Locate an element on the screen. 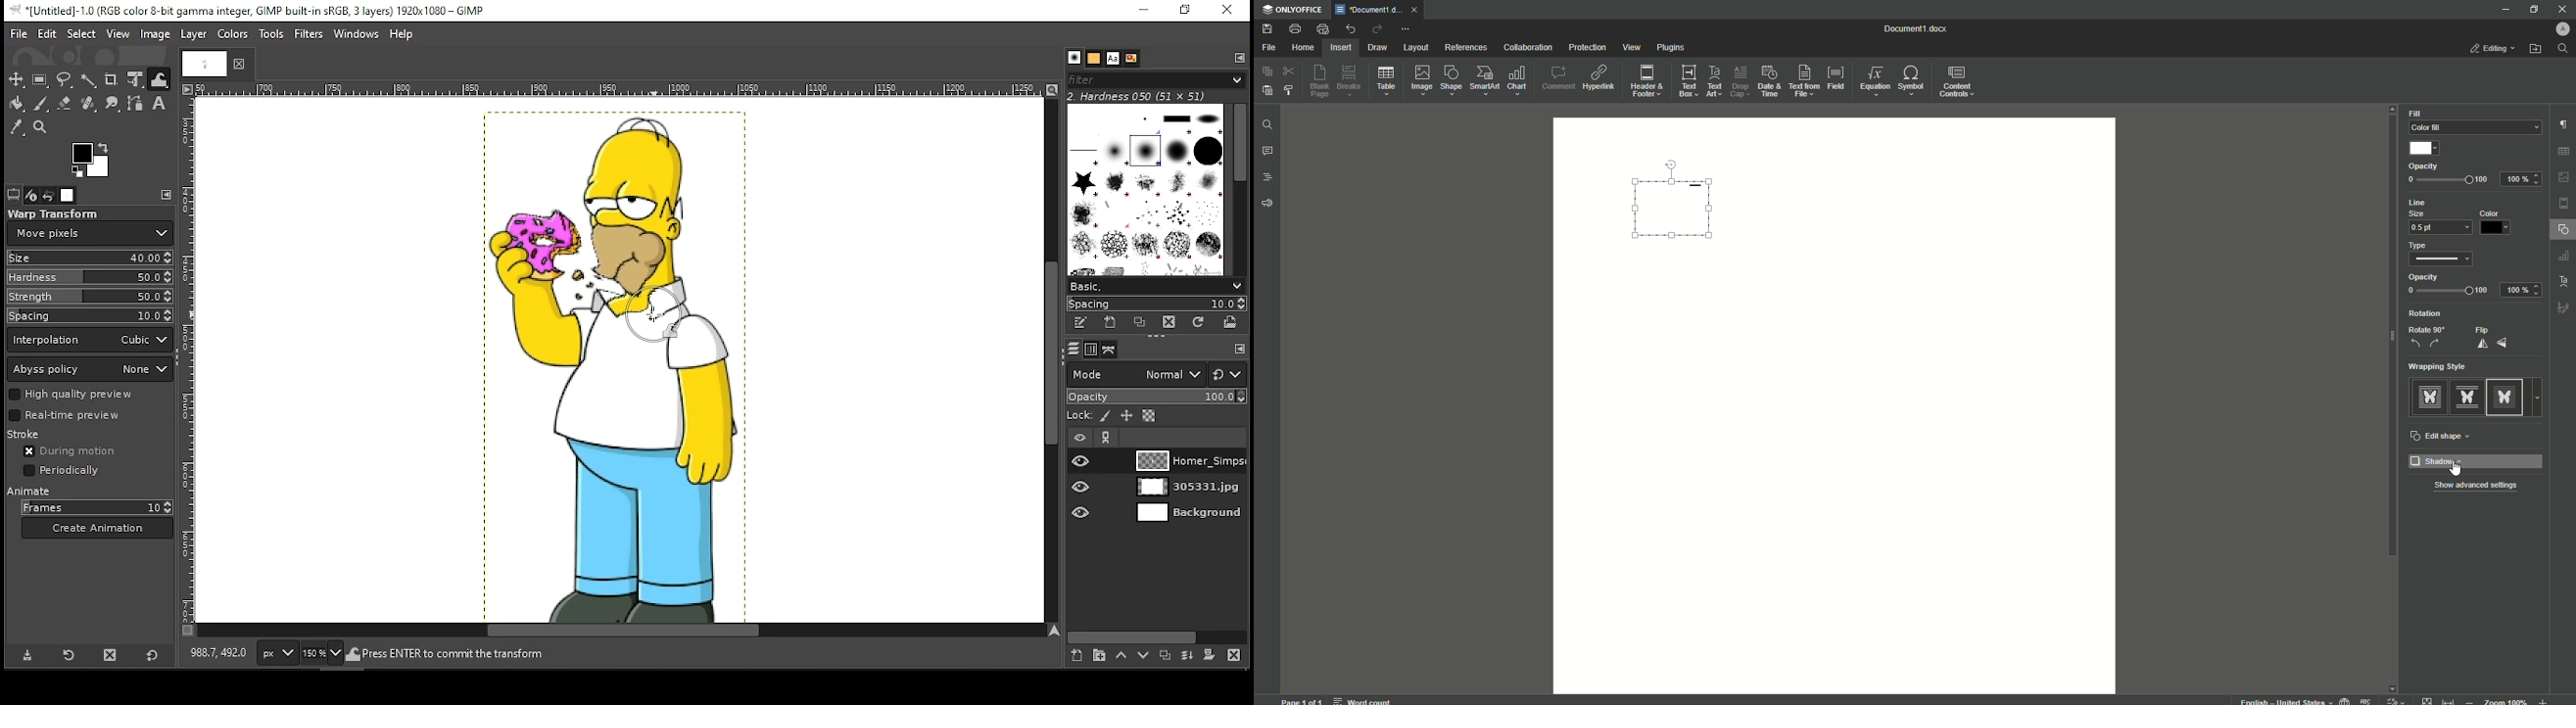 The image size is (2576, 728). periodically is located at coordinates (63, 470).